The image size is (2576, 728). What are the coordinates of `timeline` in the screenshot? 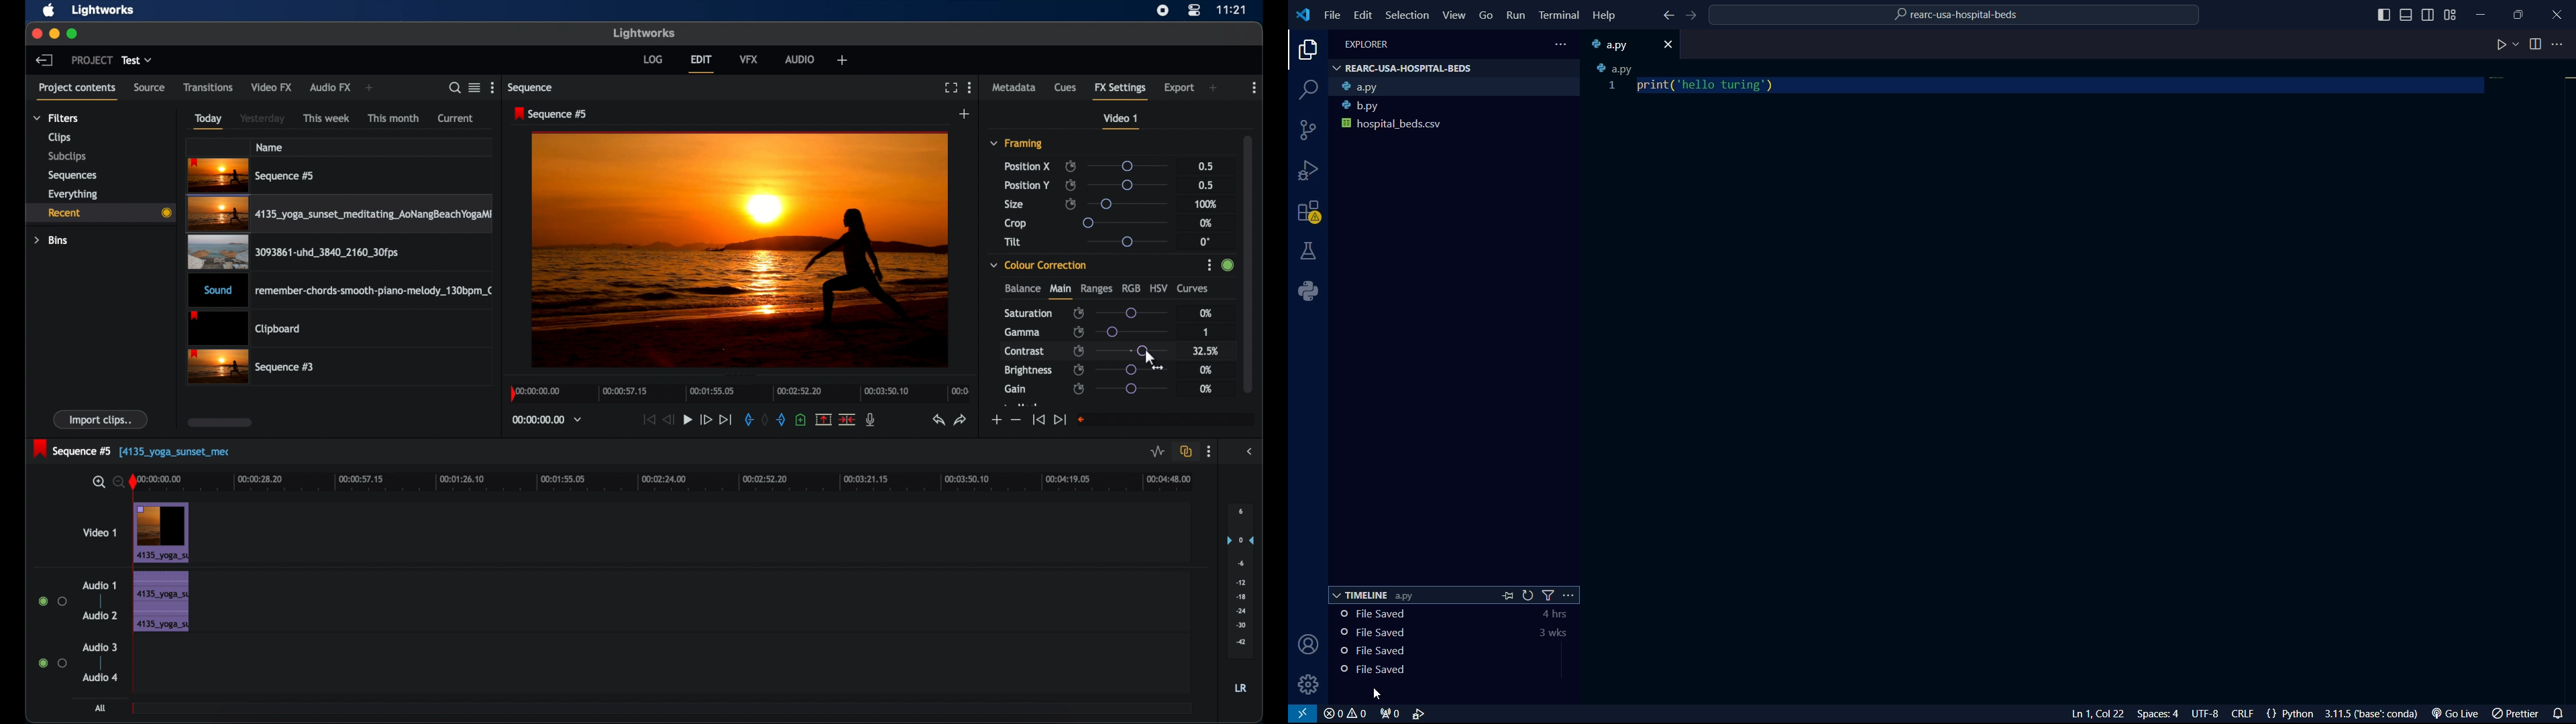 It's located at (1423, 670).